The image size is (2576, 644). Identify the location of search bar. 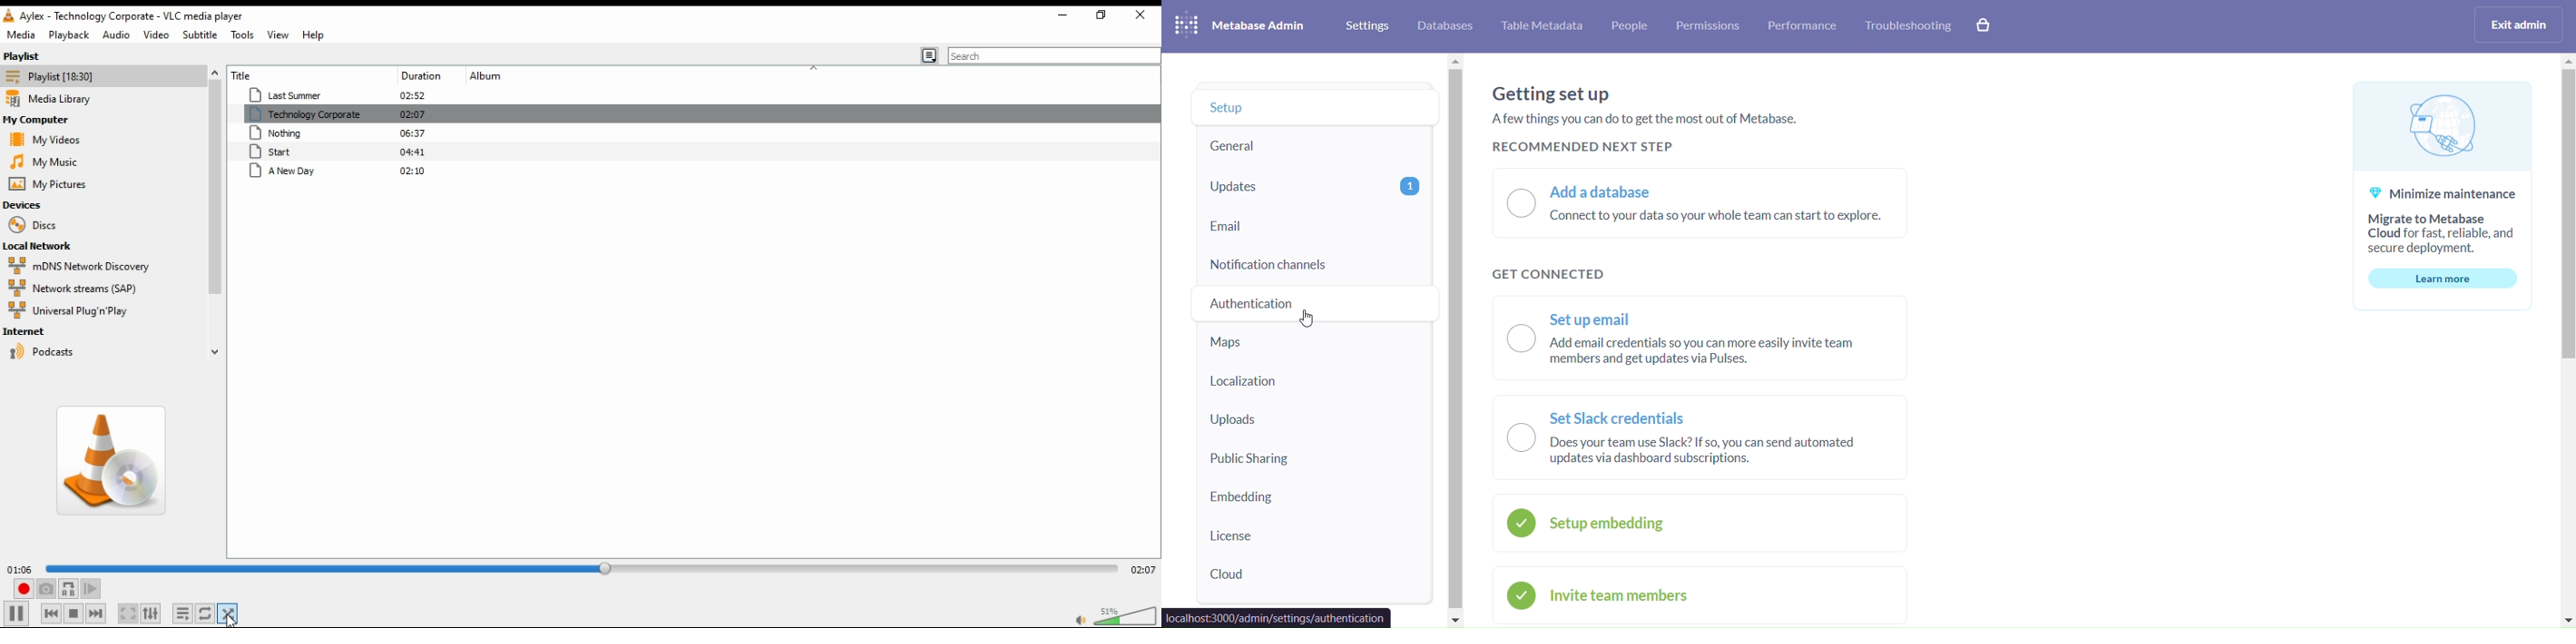
(1053, 55).